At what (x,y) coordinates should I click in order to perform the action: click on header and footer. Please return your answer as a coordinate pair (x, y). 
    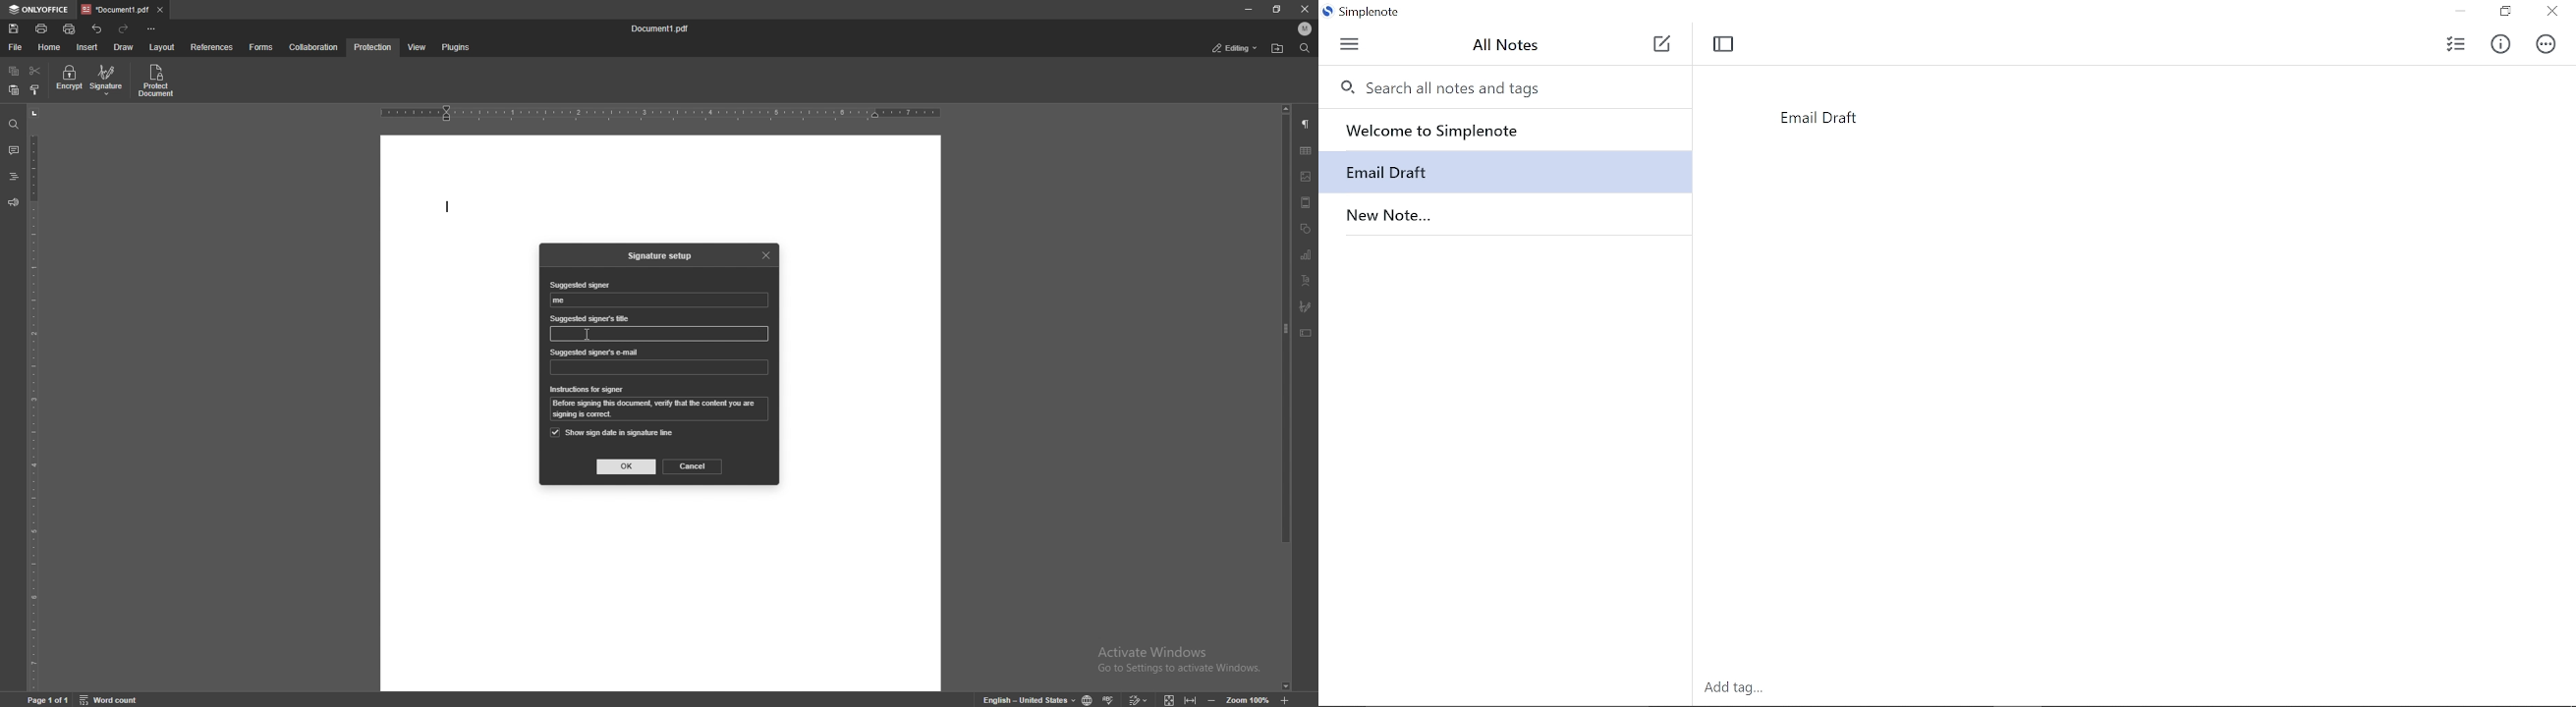
    Looking at the image, I should click on (1306, 202).